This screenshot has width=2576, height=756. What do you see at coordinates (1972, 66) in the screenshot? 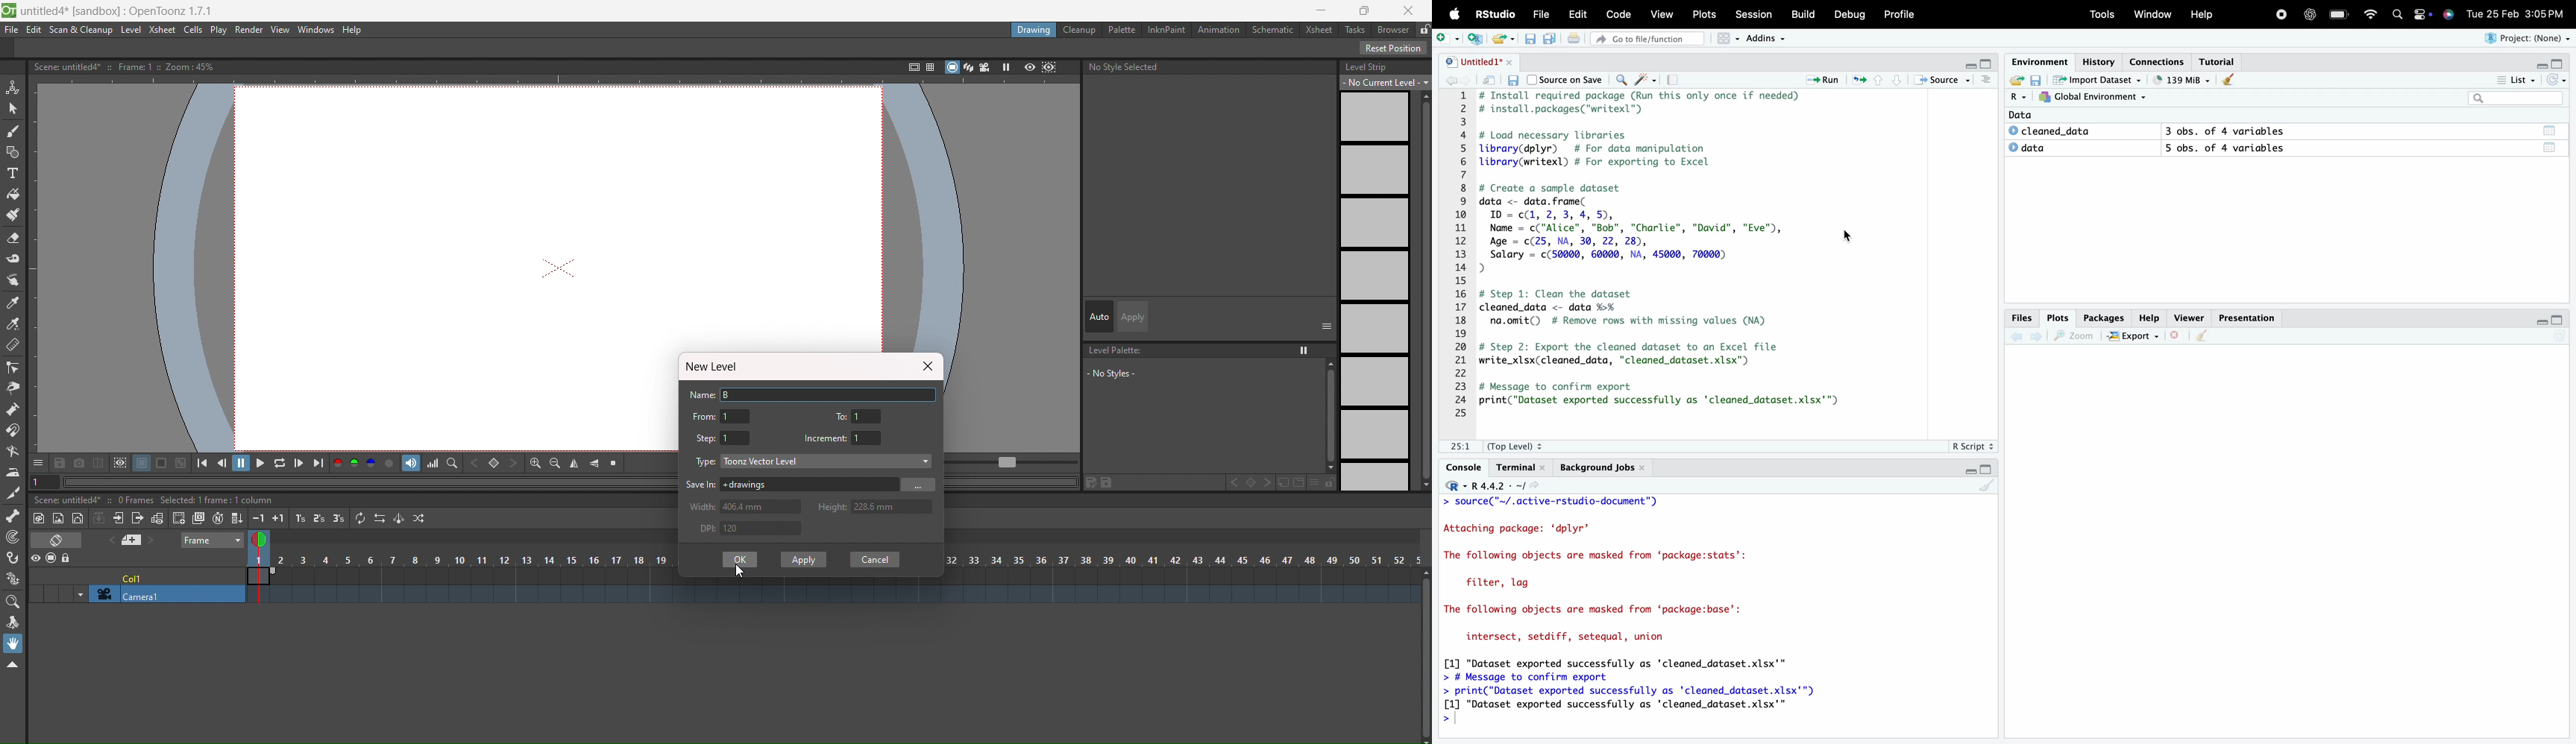
I see `Minimize` at bounding box center [1972, 66].